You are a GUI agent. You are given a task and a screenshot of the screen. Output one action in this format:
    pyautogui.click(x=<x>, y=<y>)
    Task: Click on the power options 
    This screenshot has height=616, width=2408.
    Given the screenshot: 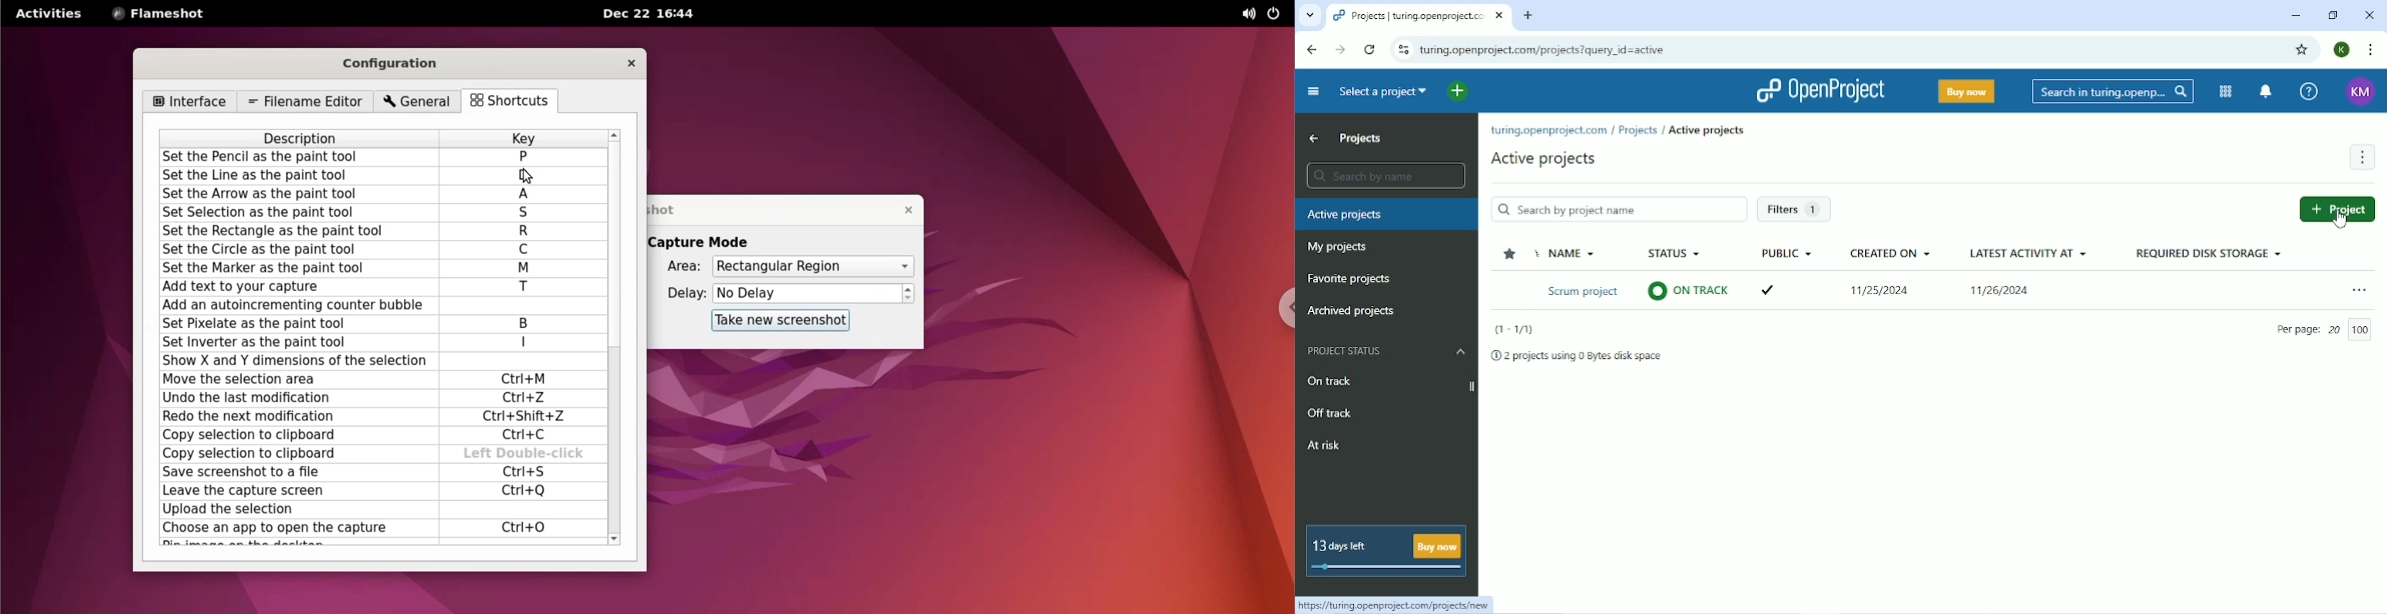 What is the action you would take?
    pyautogui.click(x=1277, y=14)
    